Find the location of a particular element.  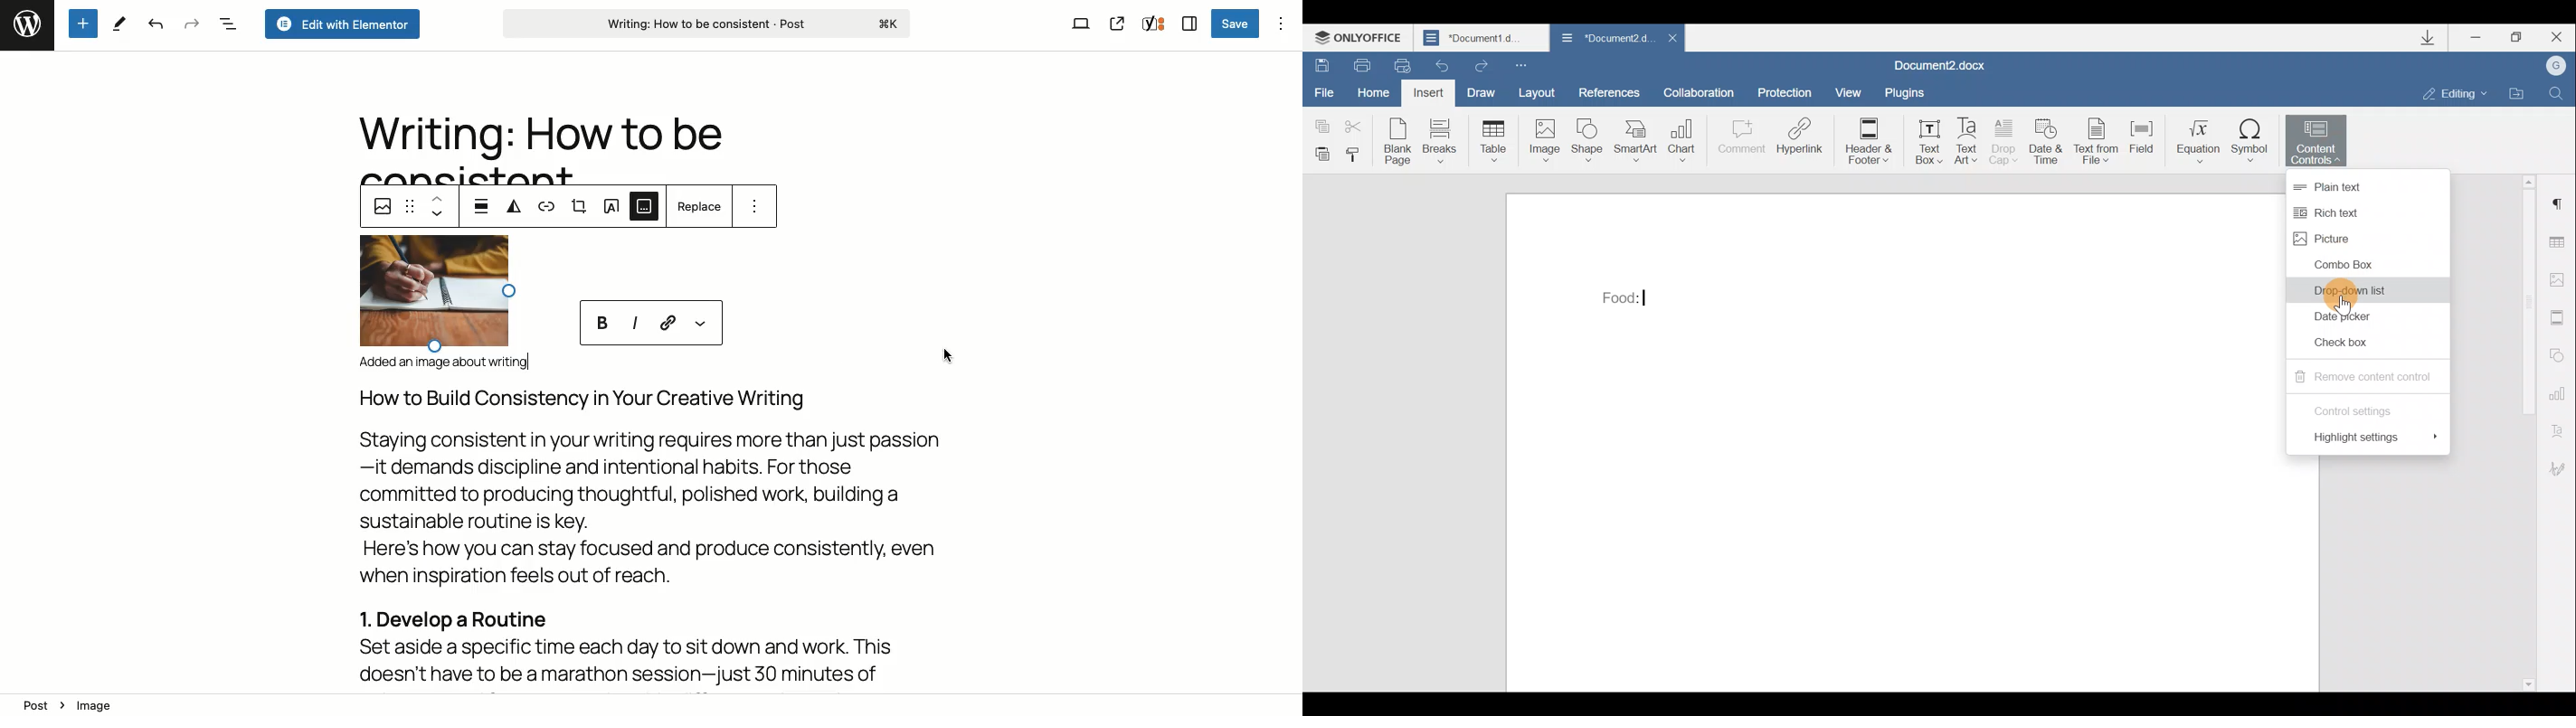

Insert is located at coordinates (1430, 95).